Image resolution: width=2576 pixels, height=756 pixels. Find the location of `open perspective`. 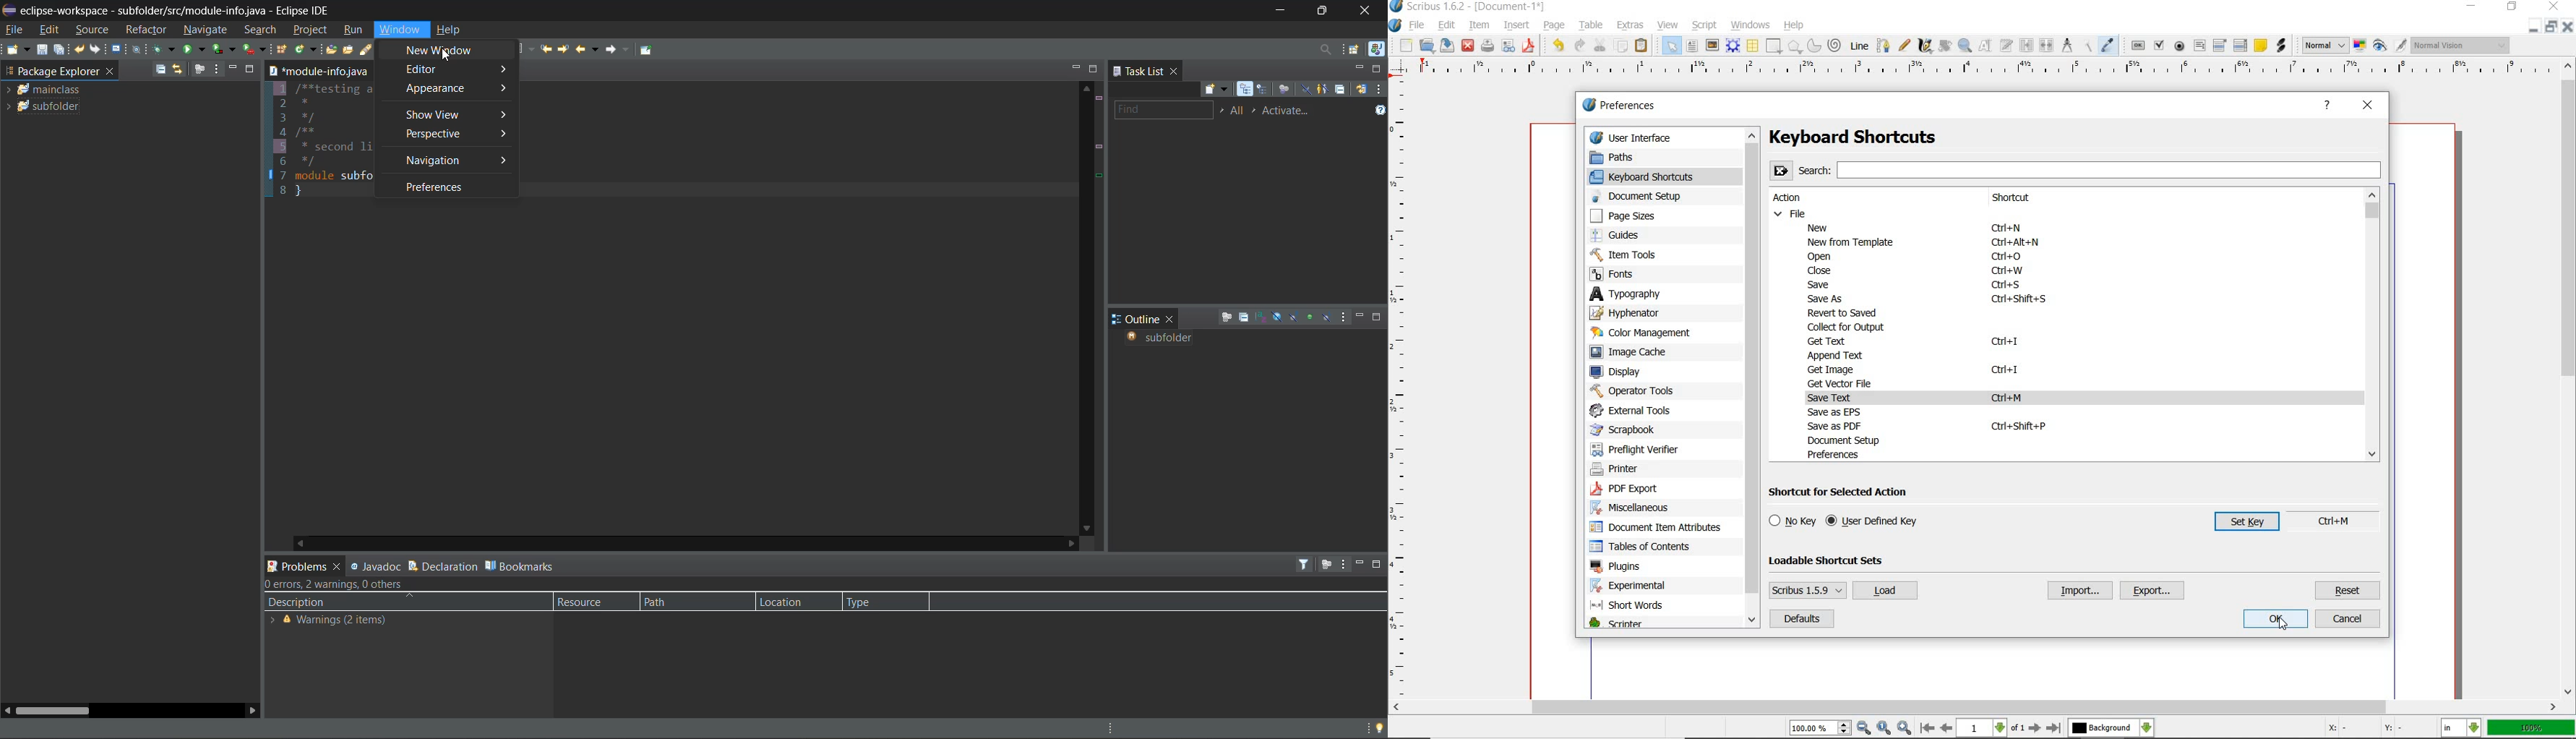

open perspective is located at coordinates (1356, 50).